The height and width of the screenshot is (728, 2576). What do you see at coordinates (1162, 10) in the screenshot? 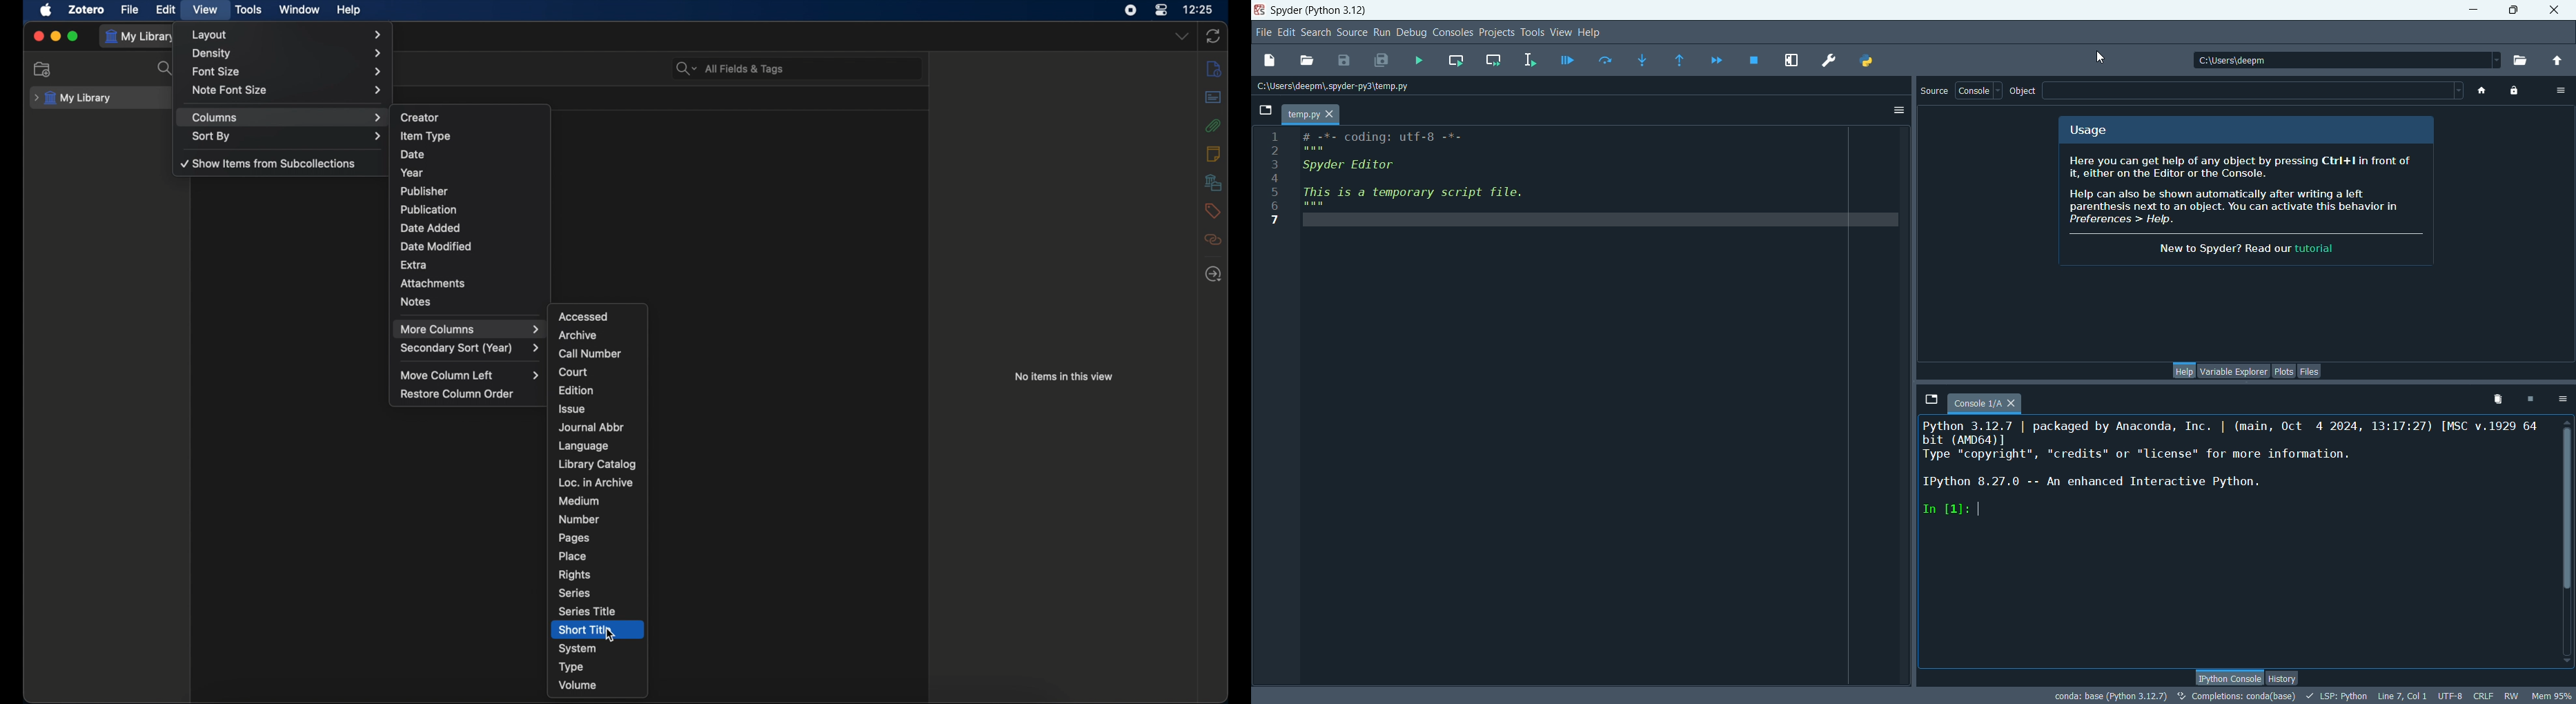
I see `control center` at bounding box center [1162, 10].